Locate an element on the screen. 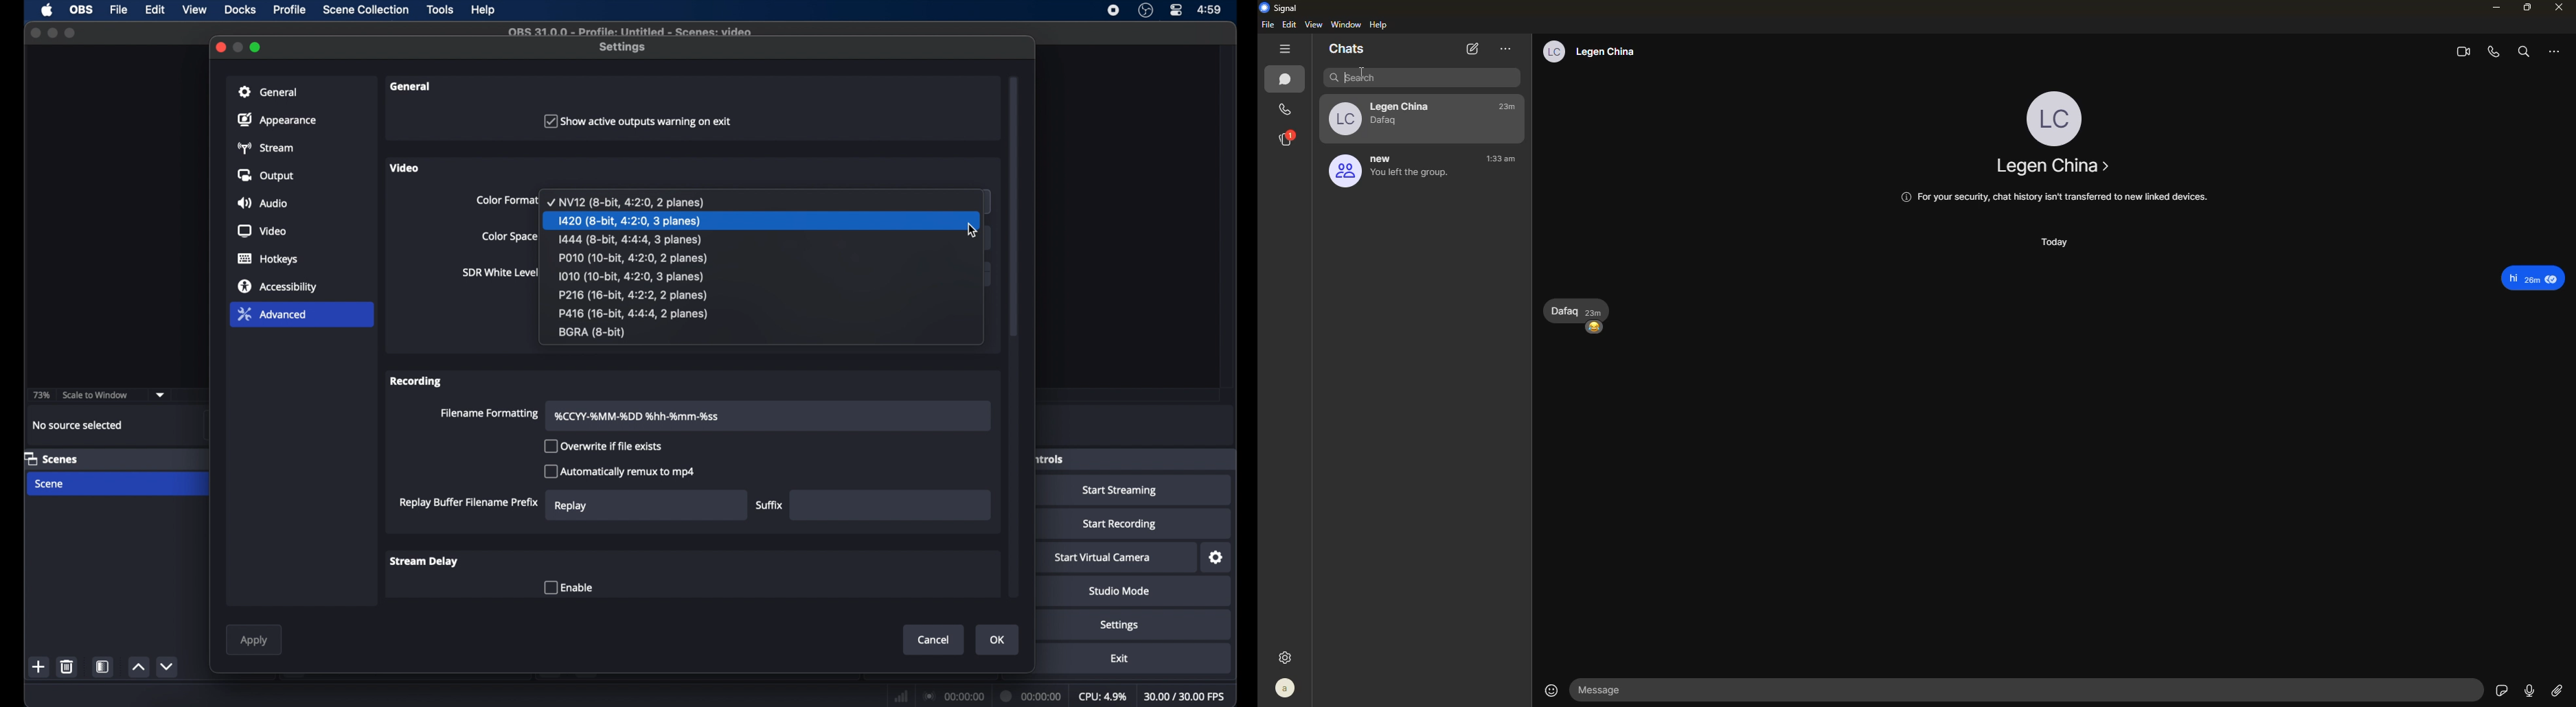  new chat is located at coordinates (1473, 49).